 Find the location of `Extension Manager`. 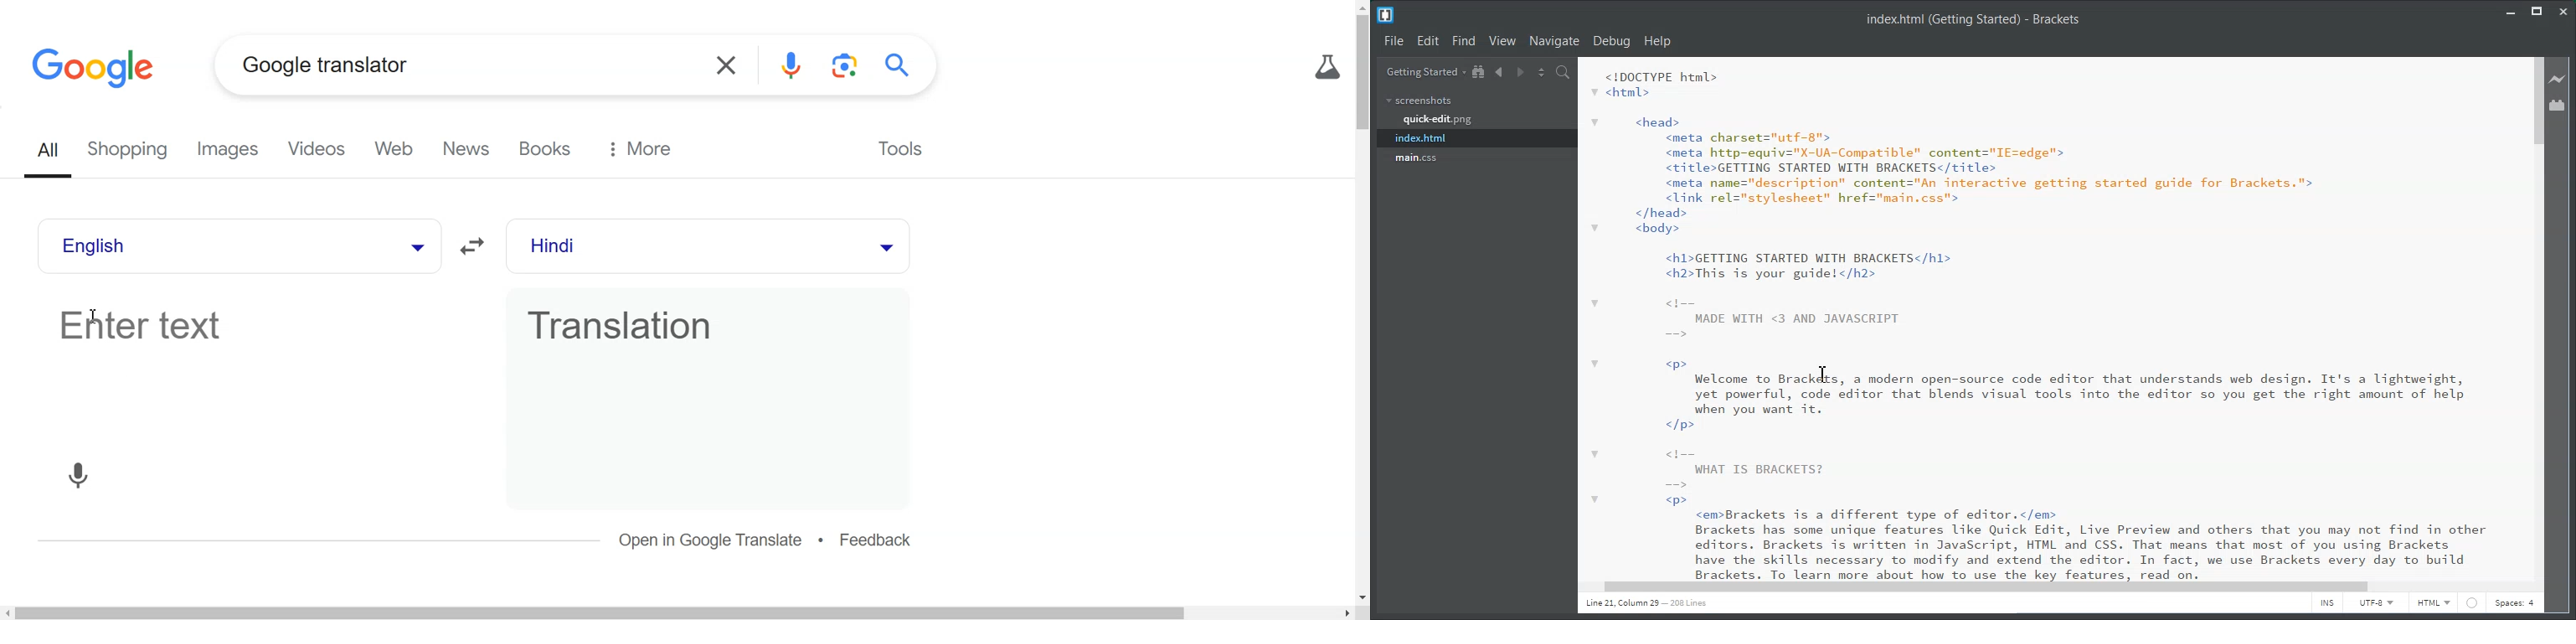

Extension Manager is located at coordinates (2563, 104).